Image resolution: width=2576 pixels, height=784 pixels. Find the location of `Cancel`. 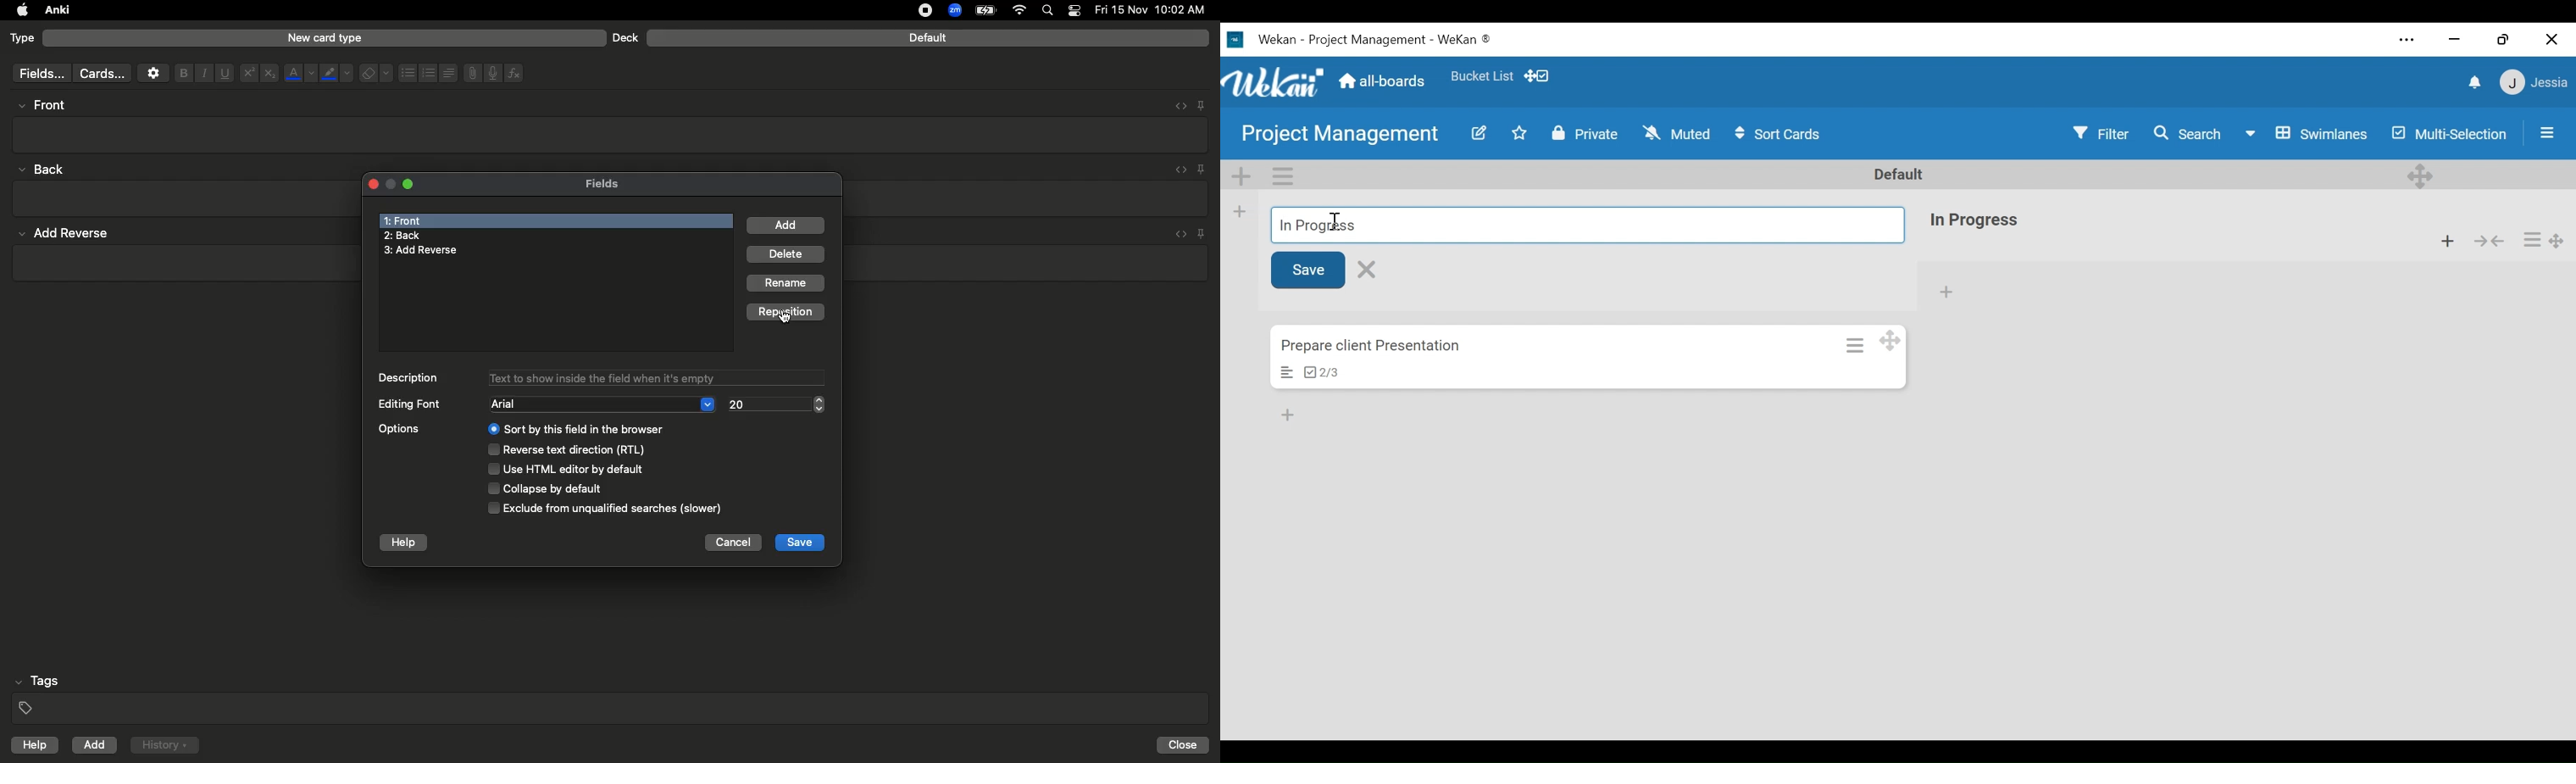

Cancel is located at coordinates (730, 544).